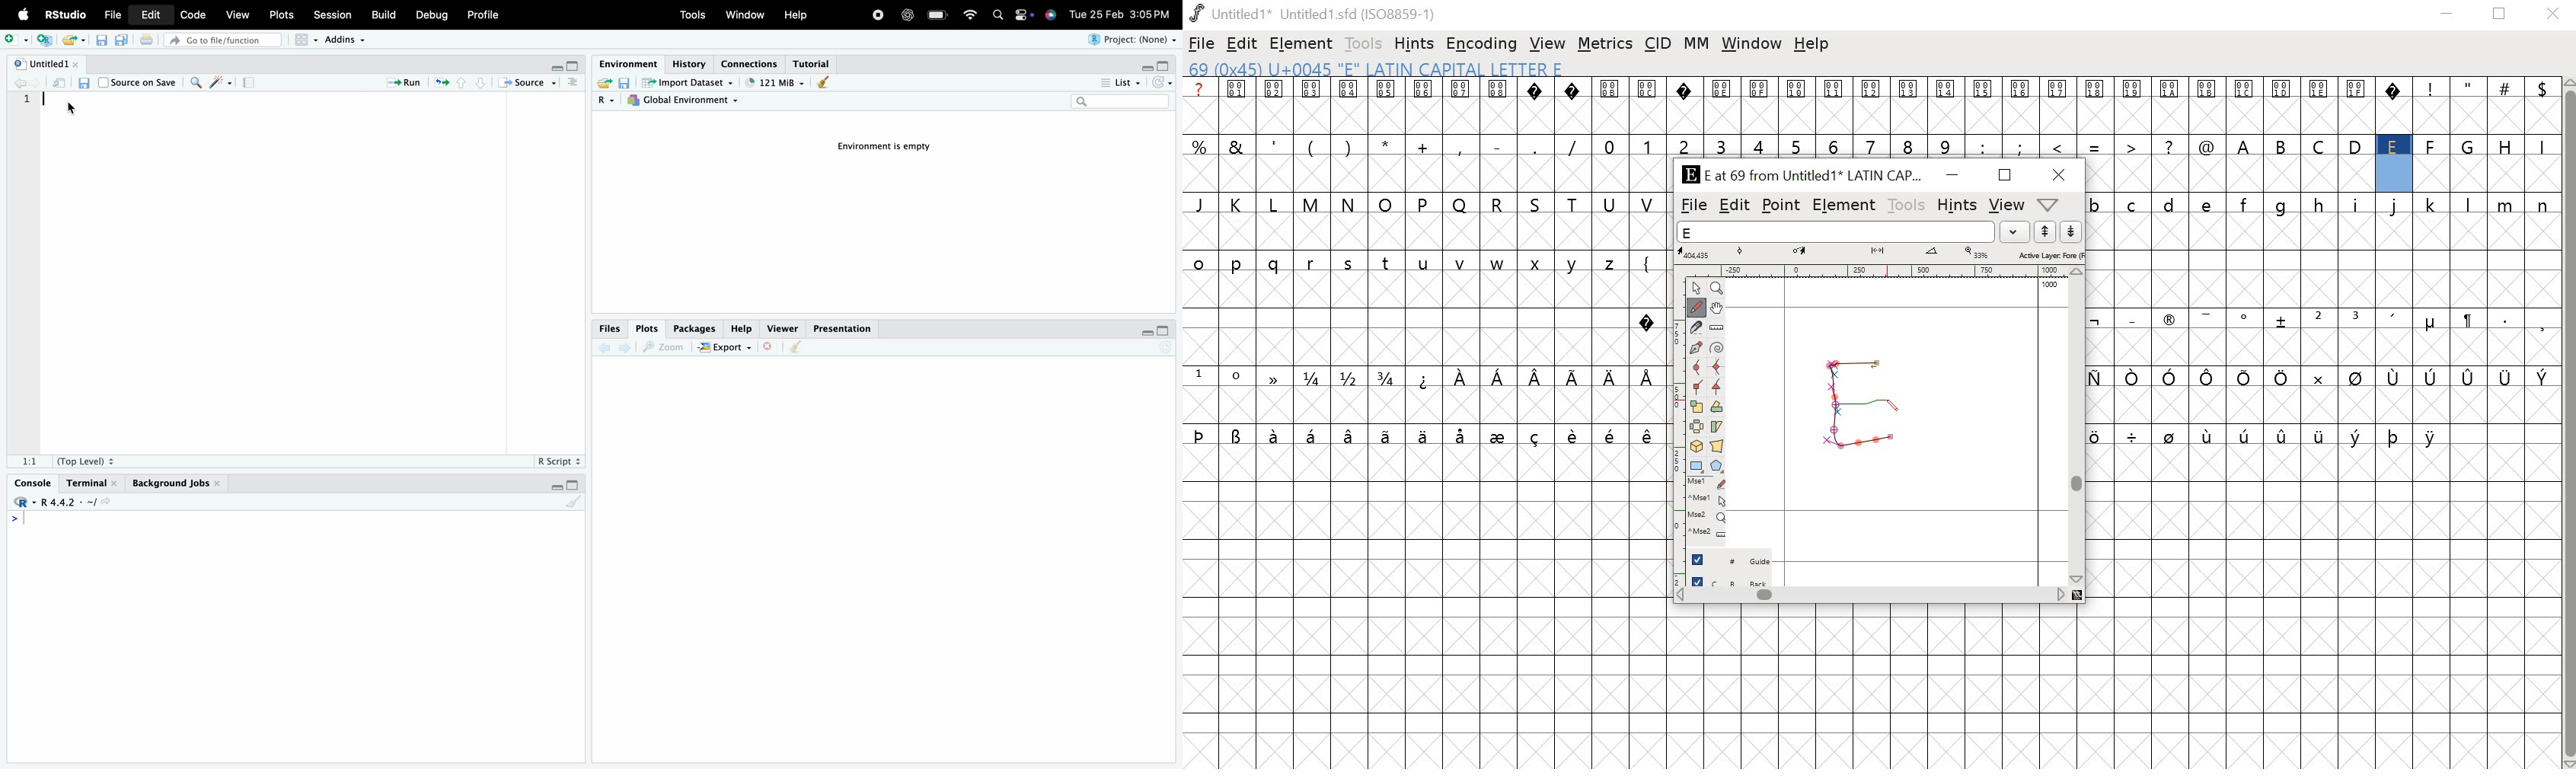 The width and height of the screenshot is (2576, 784). I want to click on Compile Report (Ctrl + Shift + K), so click(248, 82).